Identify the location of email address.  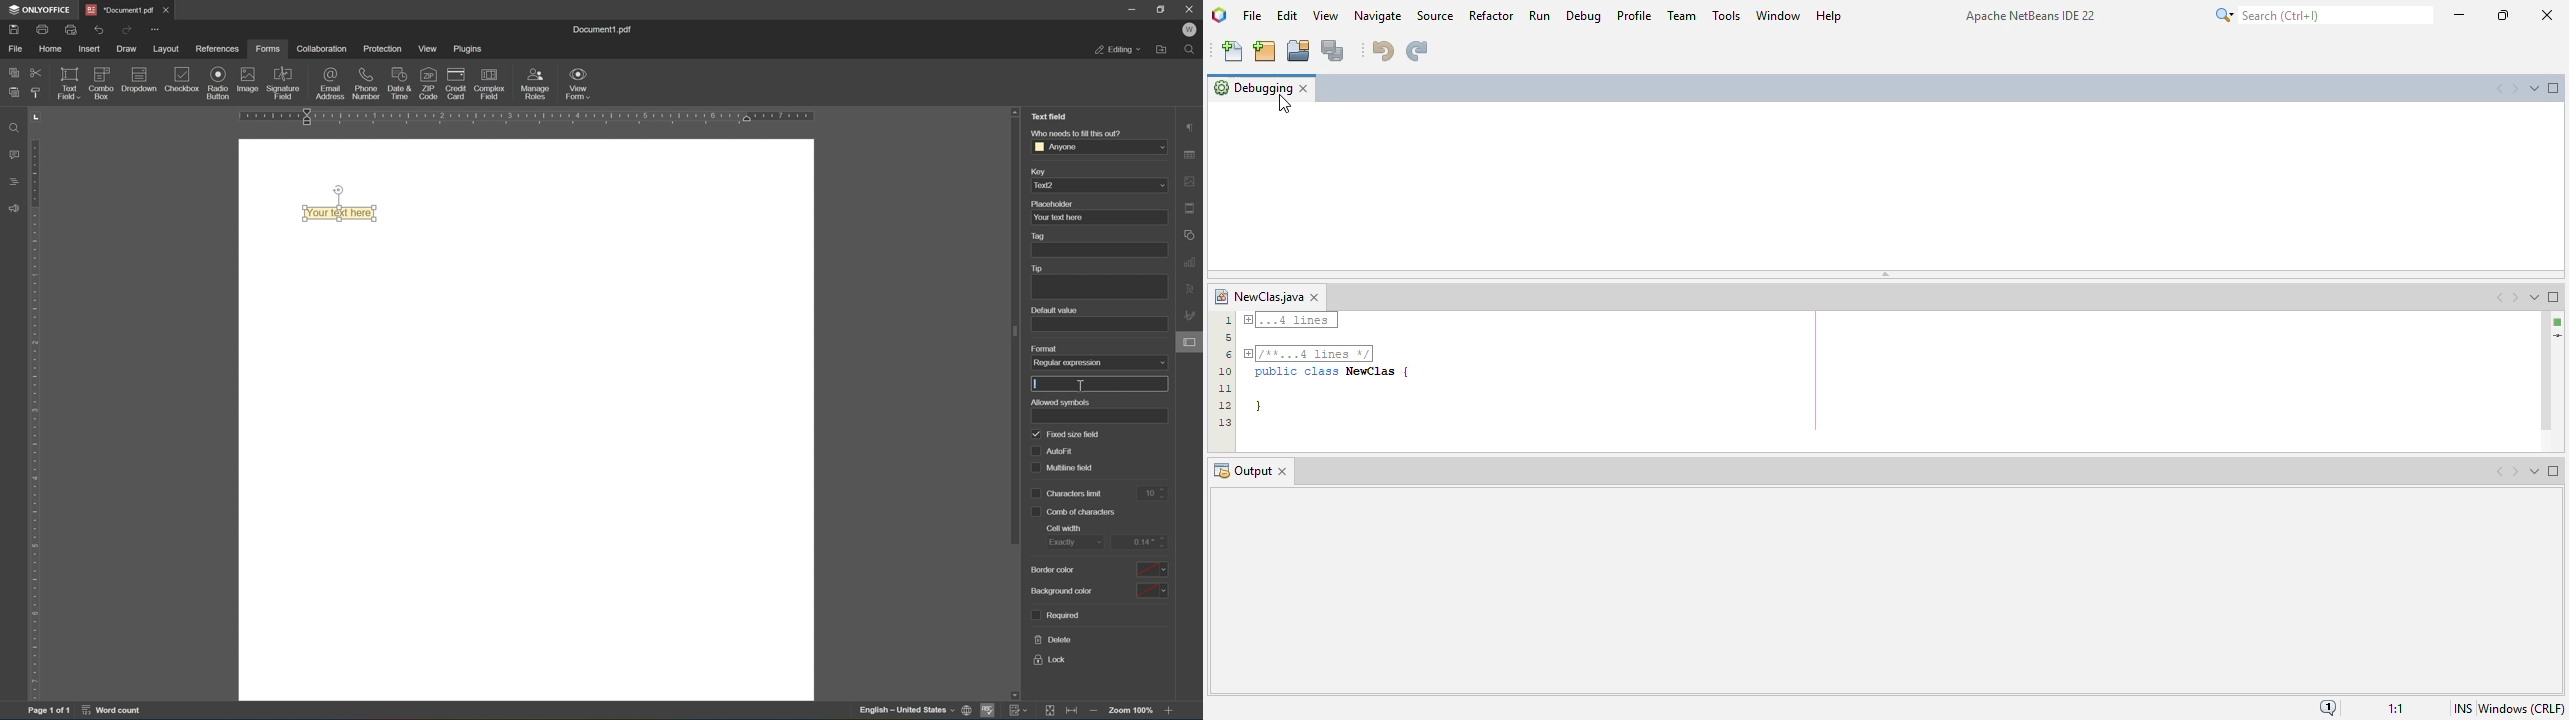
(329, 84).